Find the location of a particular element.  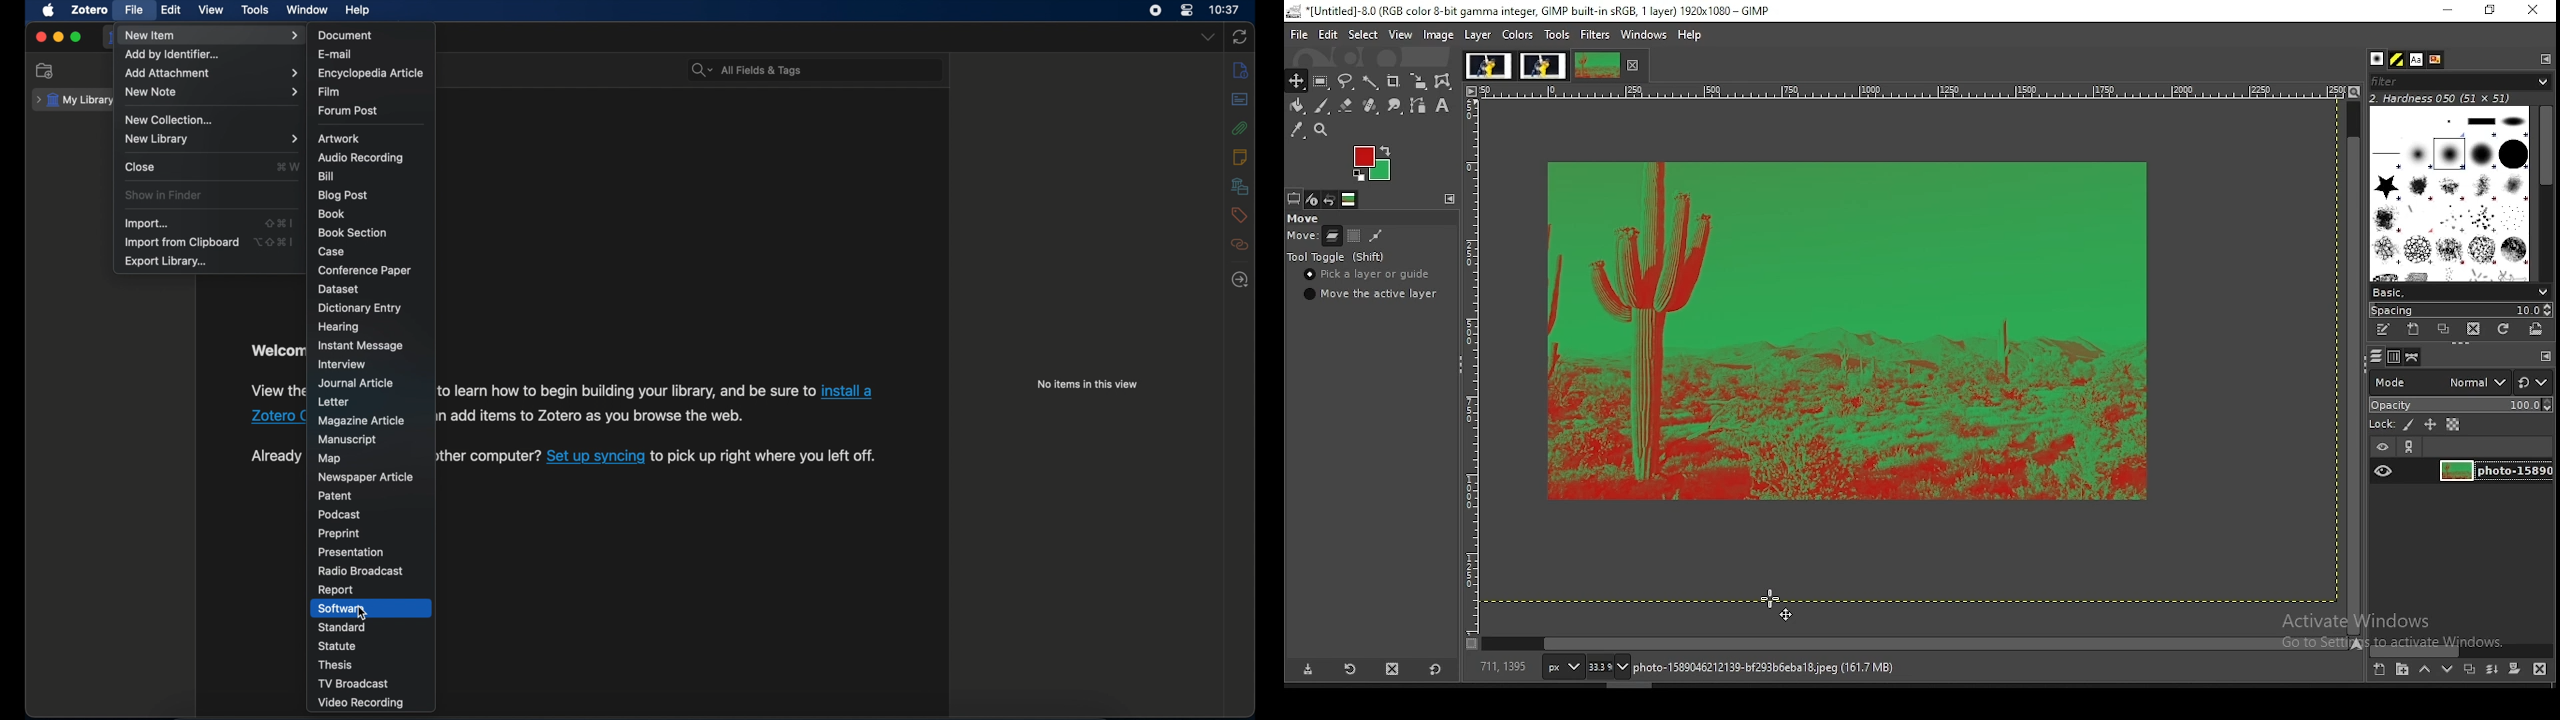

move is located at coordinates (1302, 218).